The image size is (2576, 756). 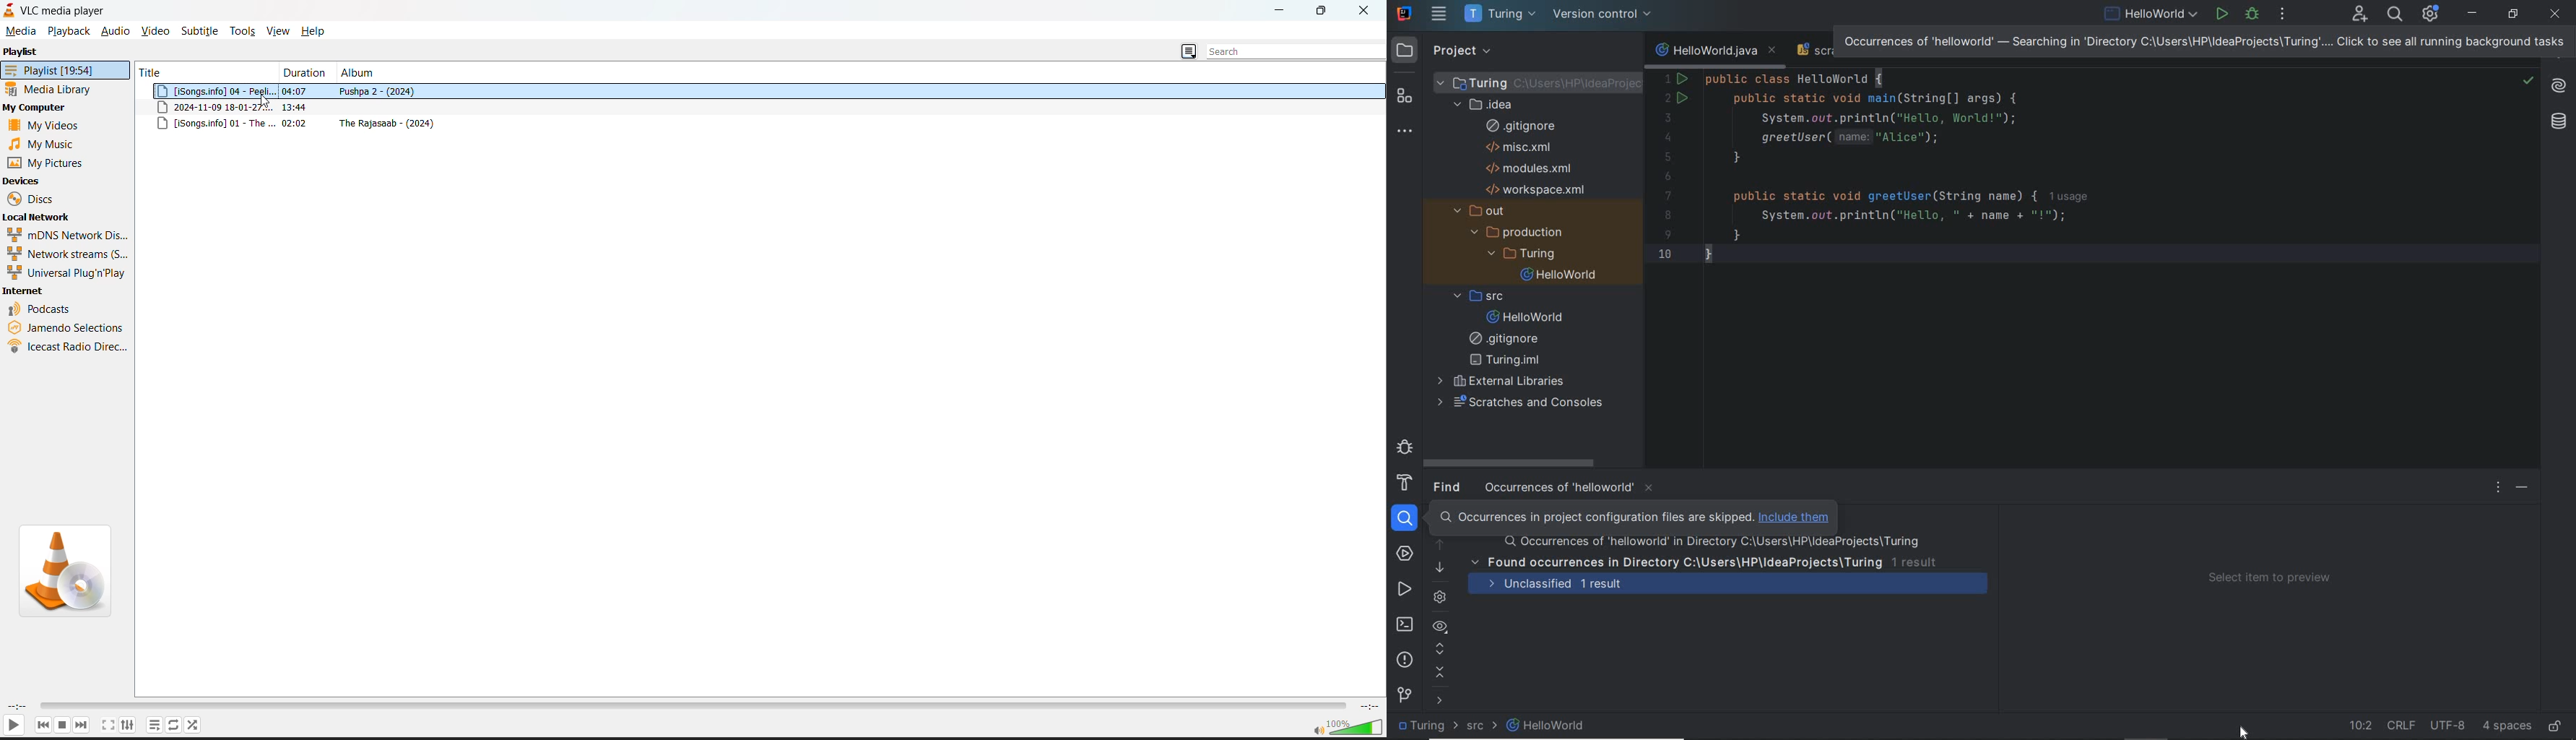 What do you see at coordinates (2284, 16) in the screenshot?
I see `more actions` at bounding box center [2284, 16].